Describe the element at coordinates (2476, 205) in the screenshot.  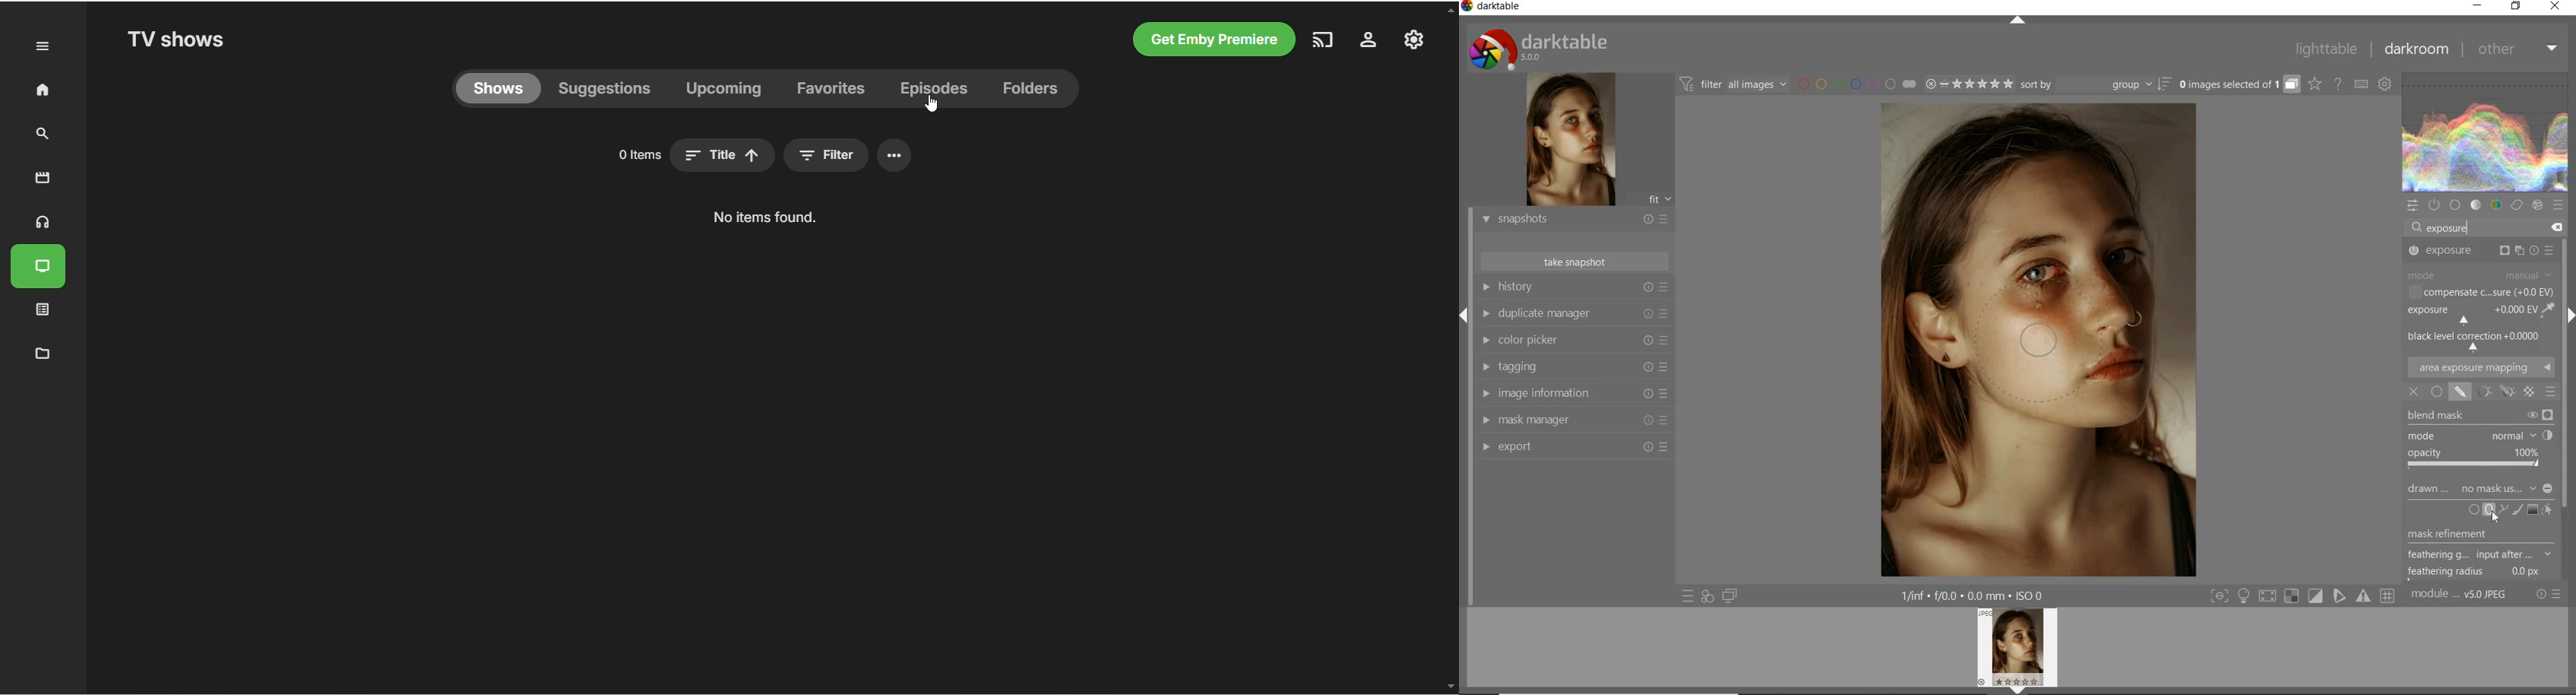
I see `tone` at that location.